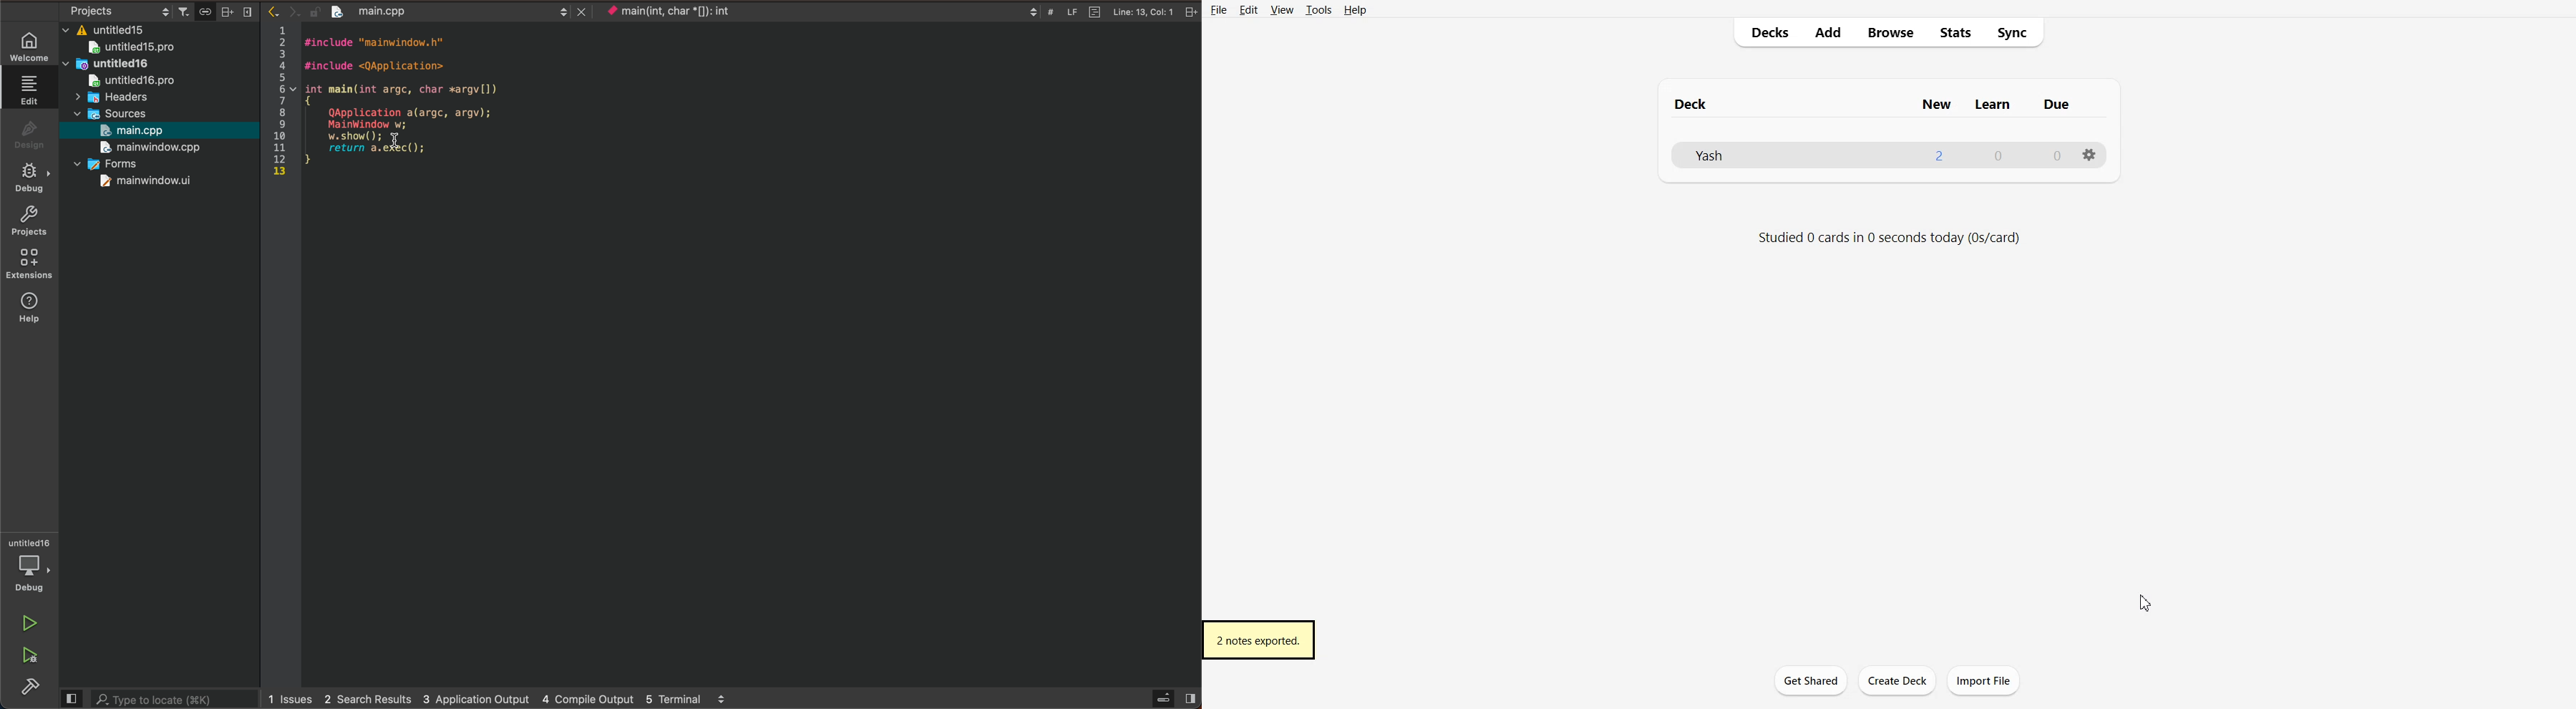 This screenshot has height=728, width=2576. Describe the element at coordinates (2089, 155) in the screenshot. I see `options` at that location.